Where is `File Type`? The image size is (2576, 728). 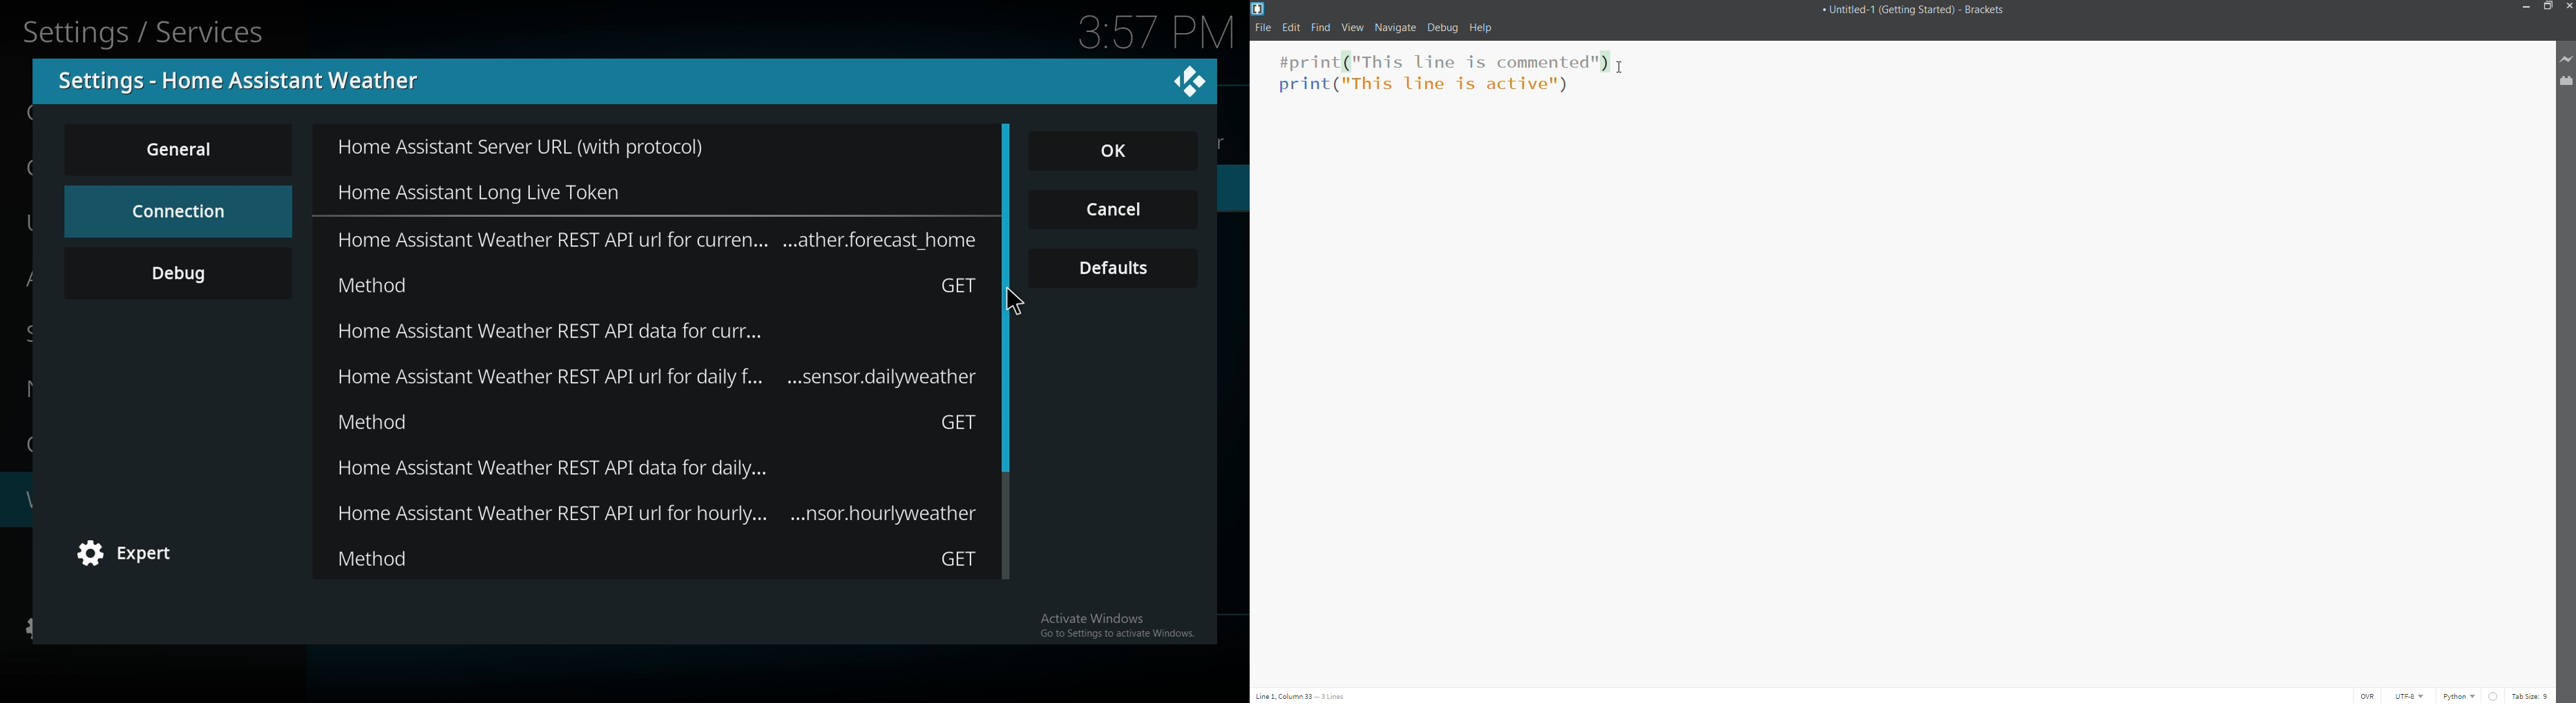
File Type is located at coordinates (2460, 694).